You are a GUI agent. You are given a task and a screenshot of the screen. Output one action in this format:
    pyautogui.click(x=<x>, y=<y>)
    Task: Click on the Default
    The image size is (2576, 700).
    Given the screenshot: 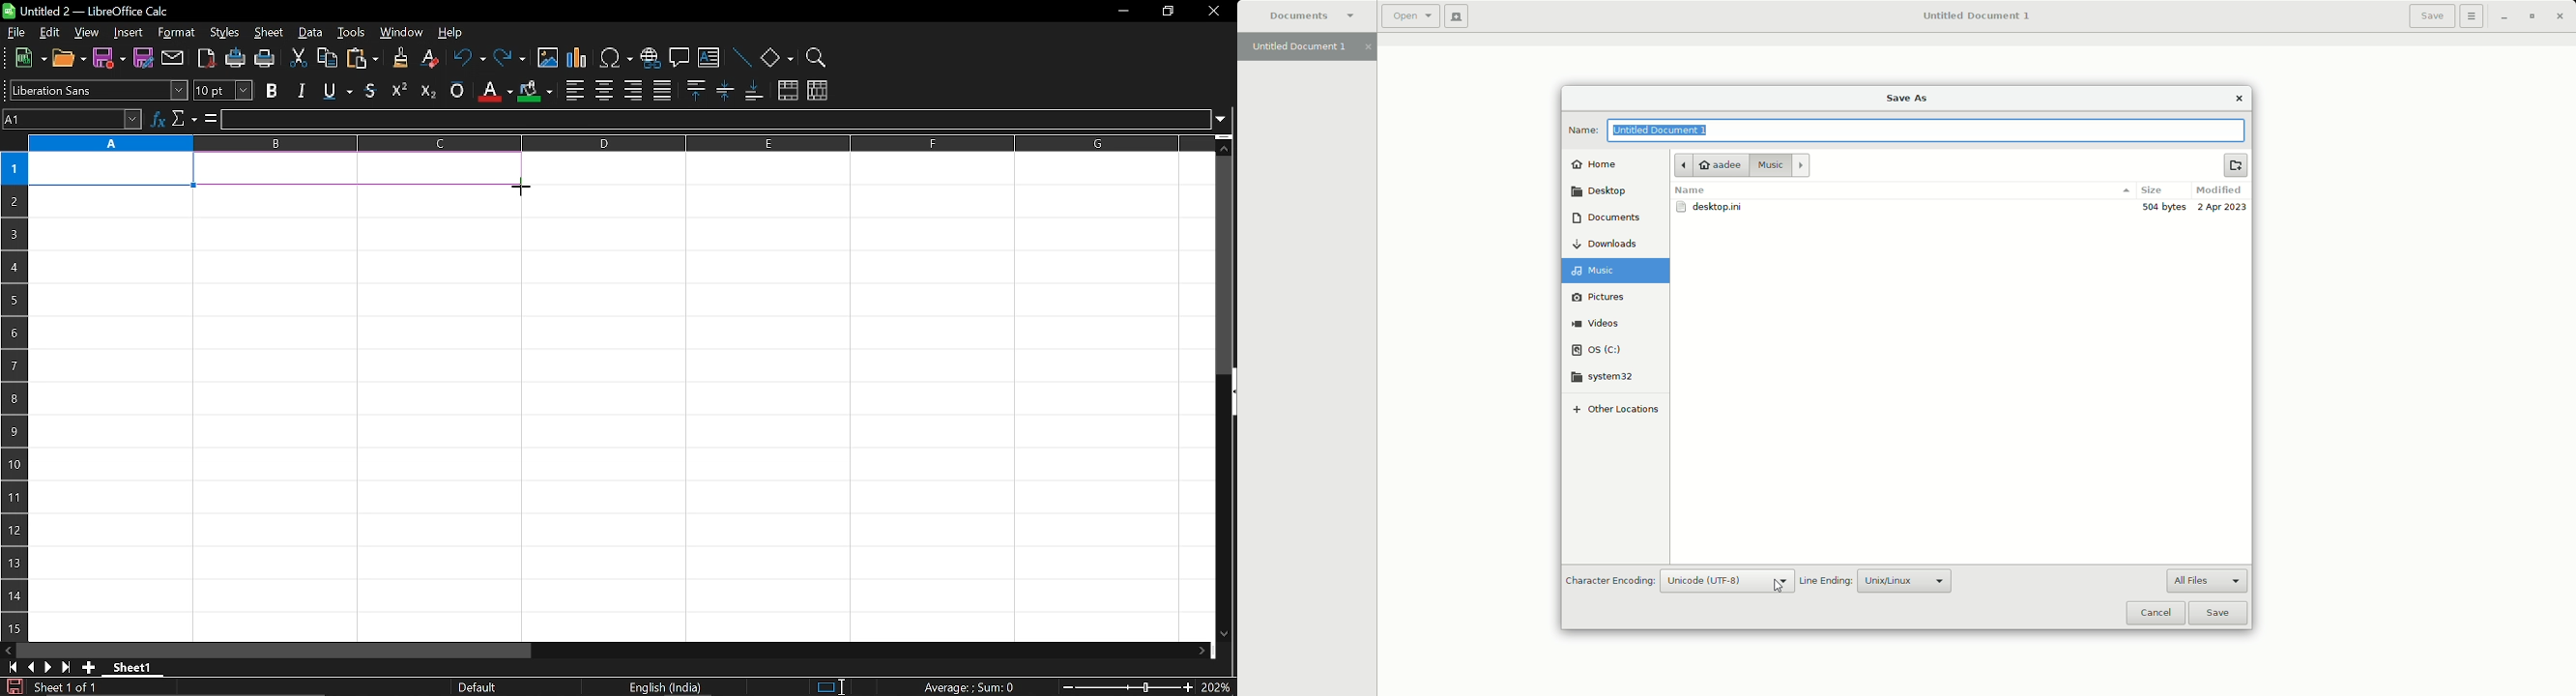 What is the action you would take?
    pyautogui.click(x=480, y=687)
    